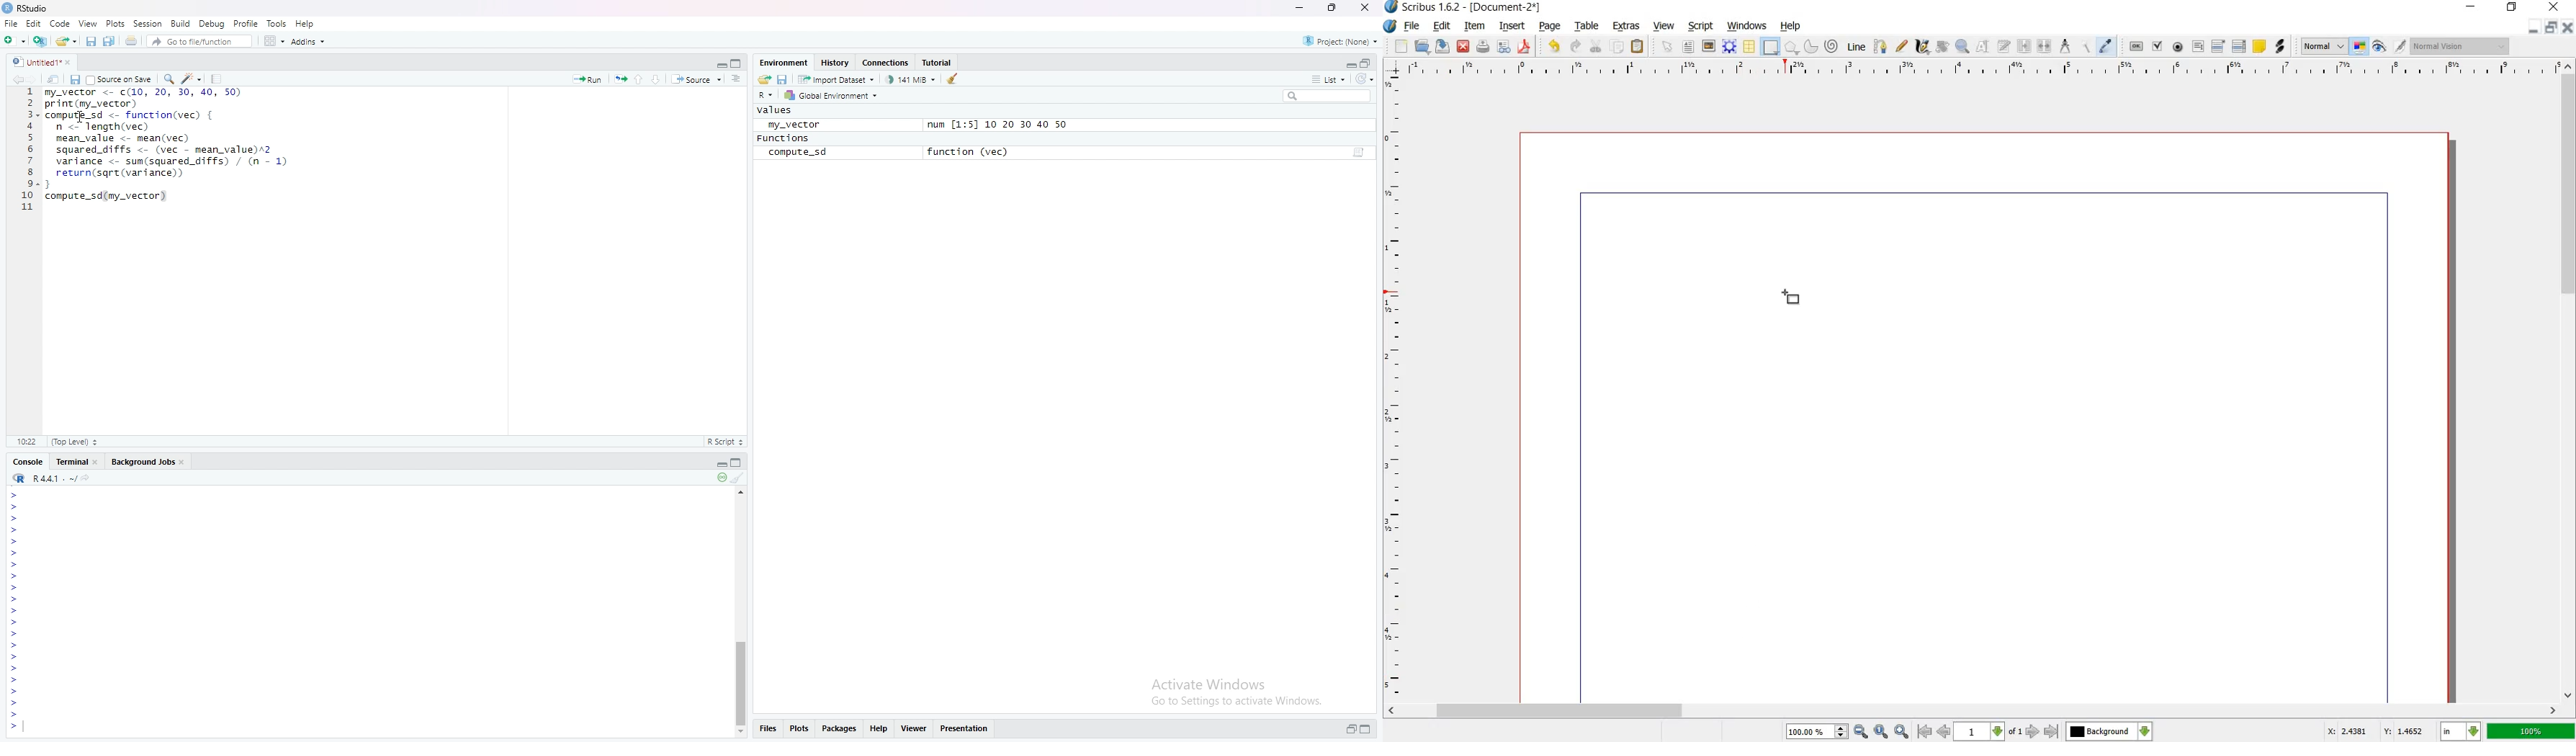  I want to click on Prompt cursor, so click(17, 635).